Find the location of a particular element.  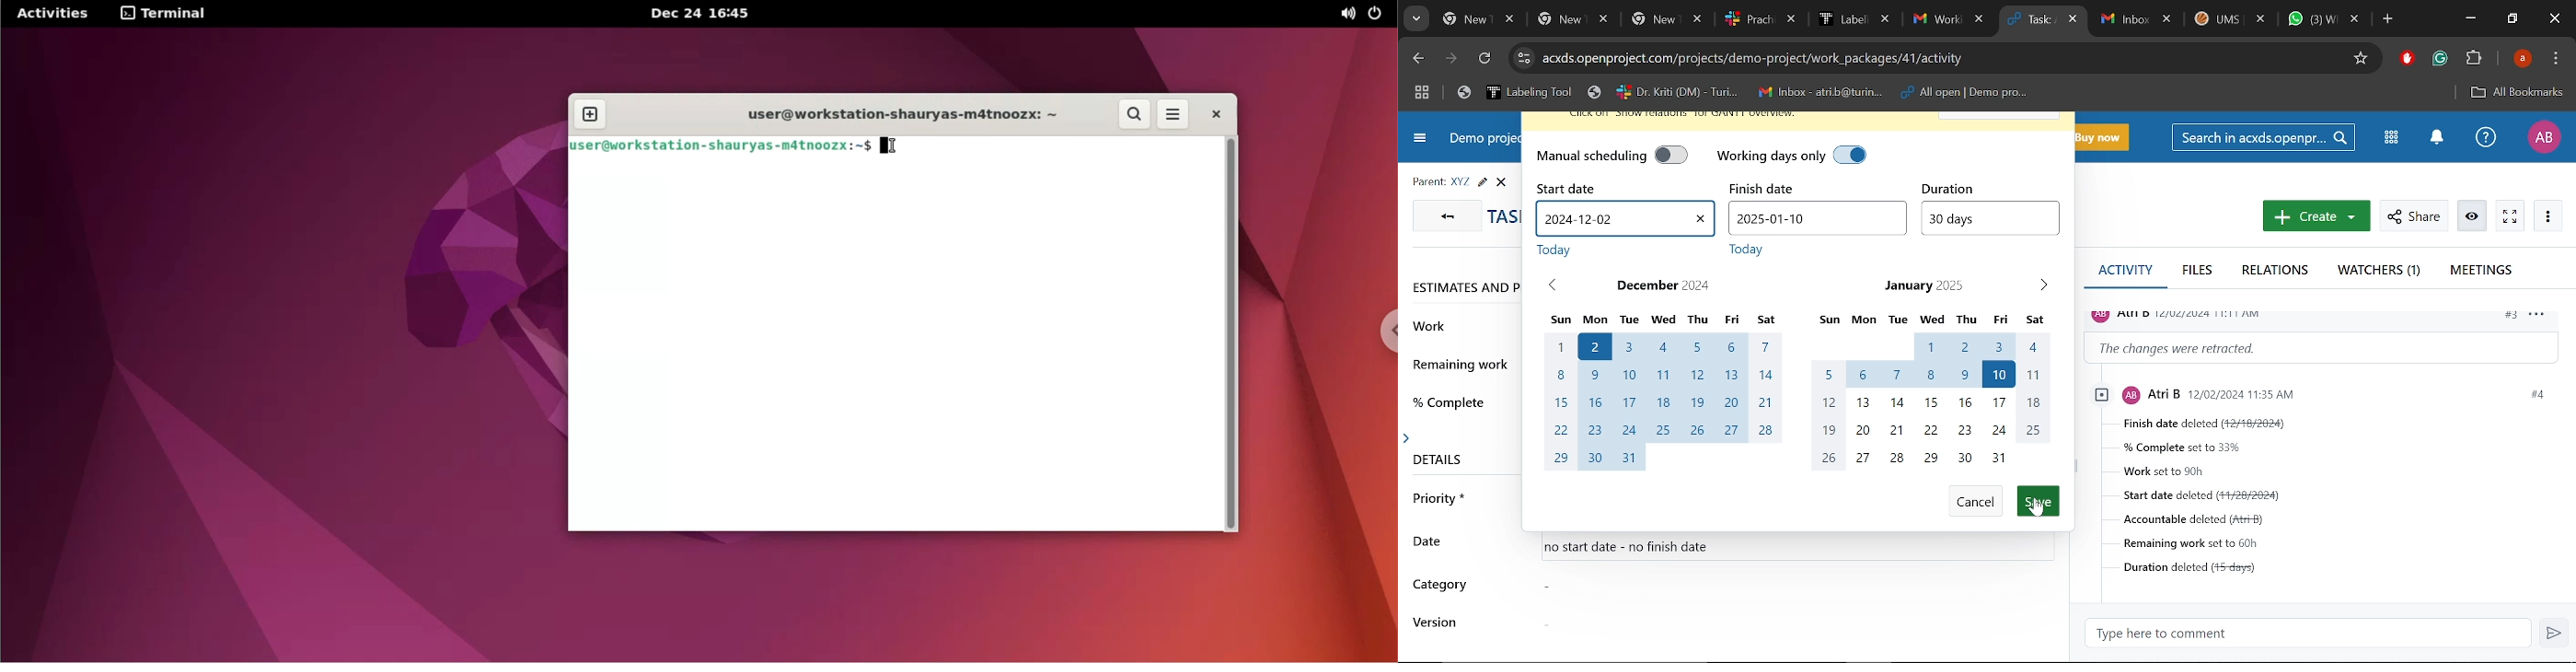

Other tabs is located at coordinates (2231, 21).